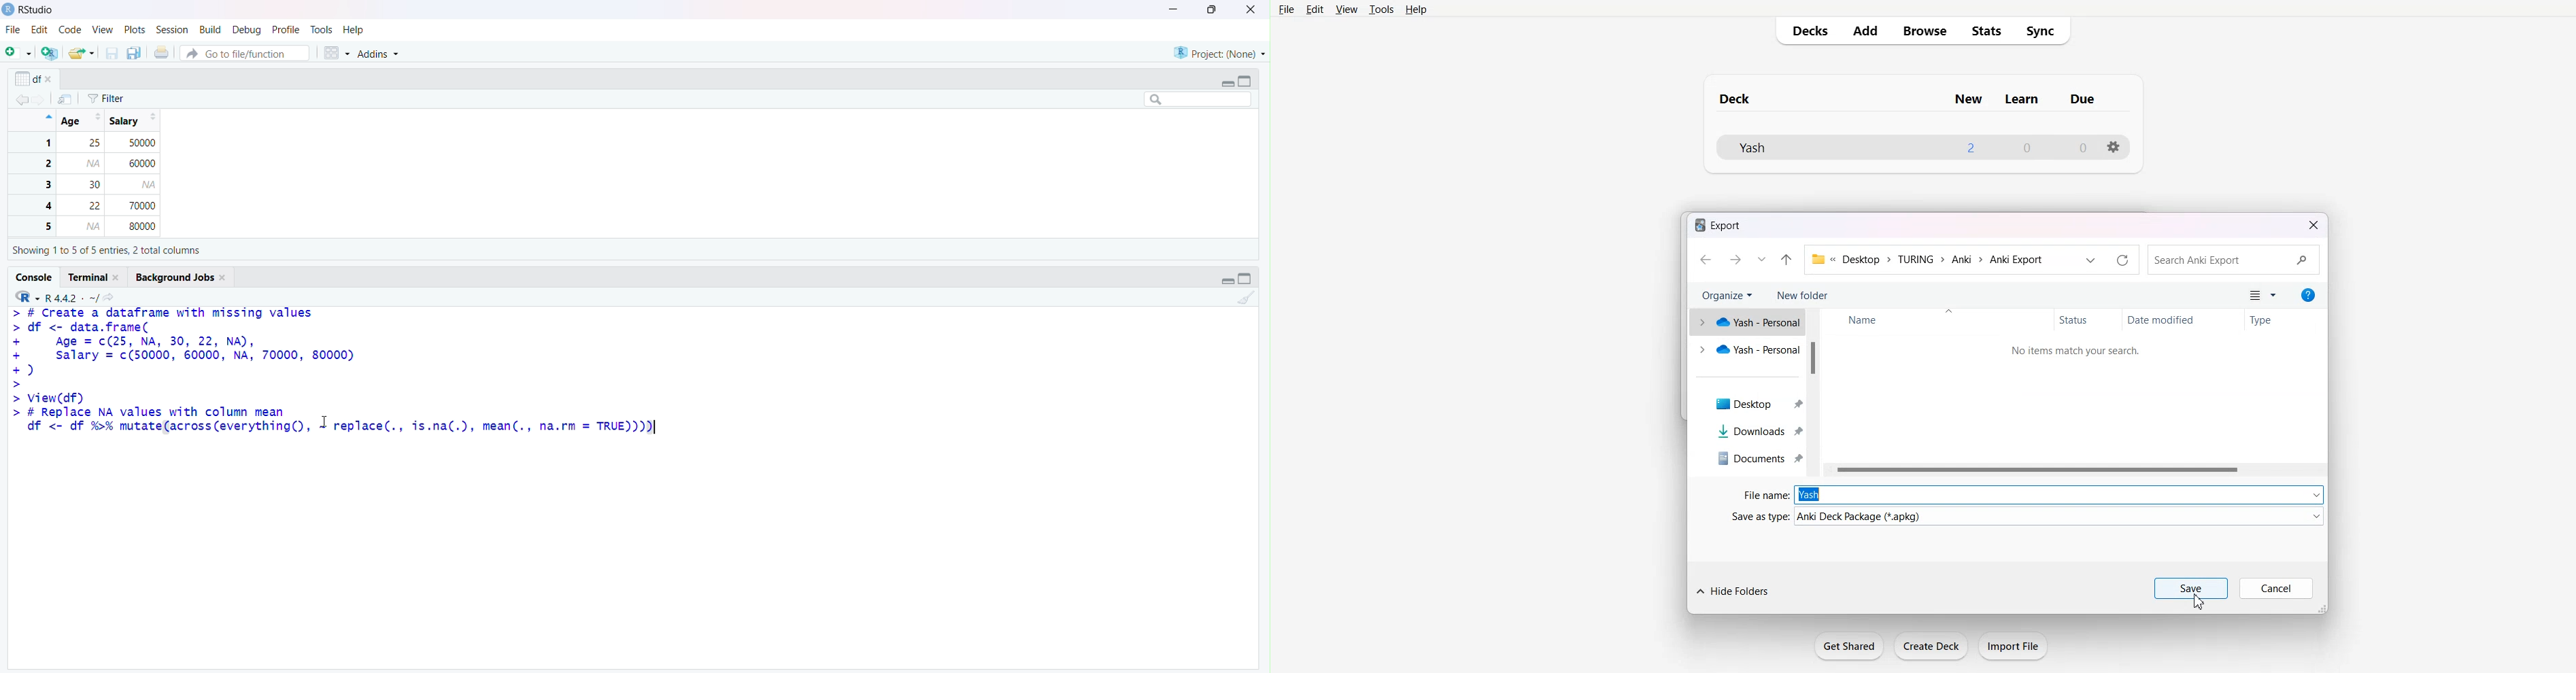 The height and width of the screenshot is (700, 2576). What do you see at coordinates (35, 10) in the screenshot?
I see `RStudio` at bounding box center [35, 10].